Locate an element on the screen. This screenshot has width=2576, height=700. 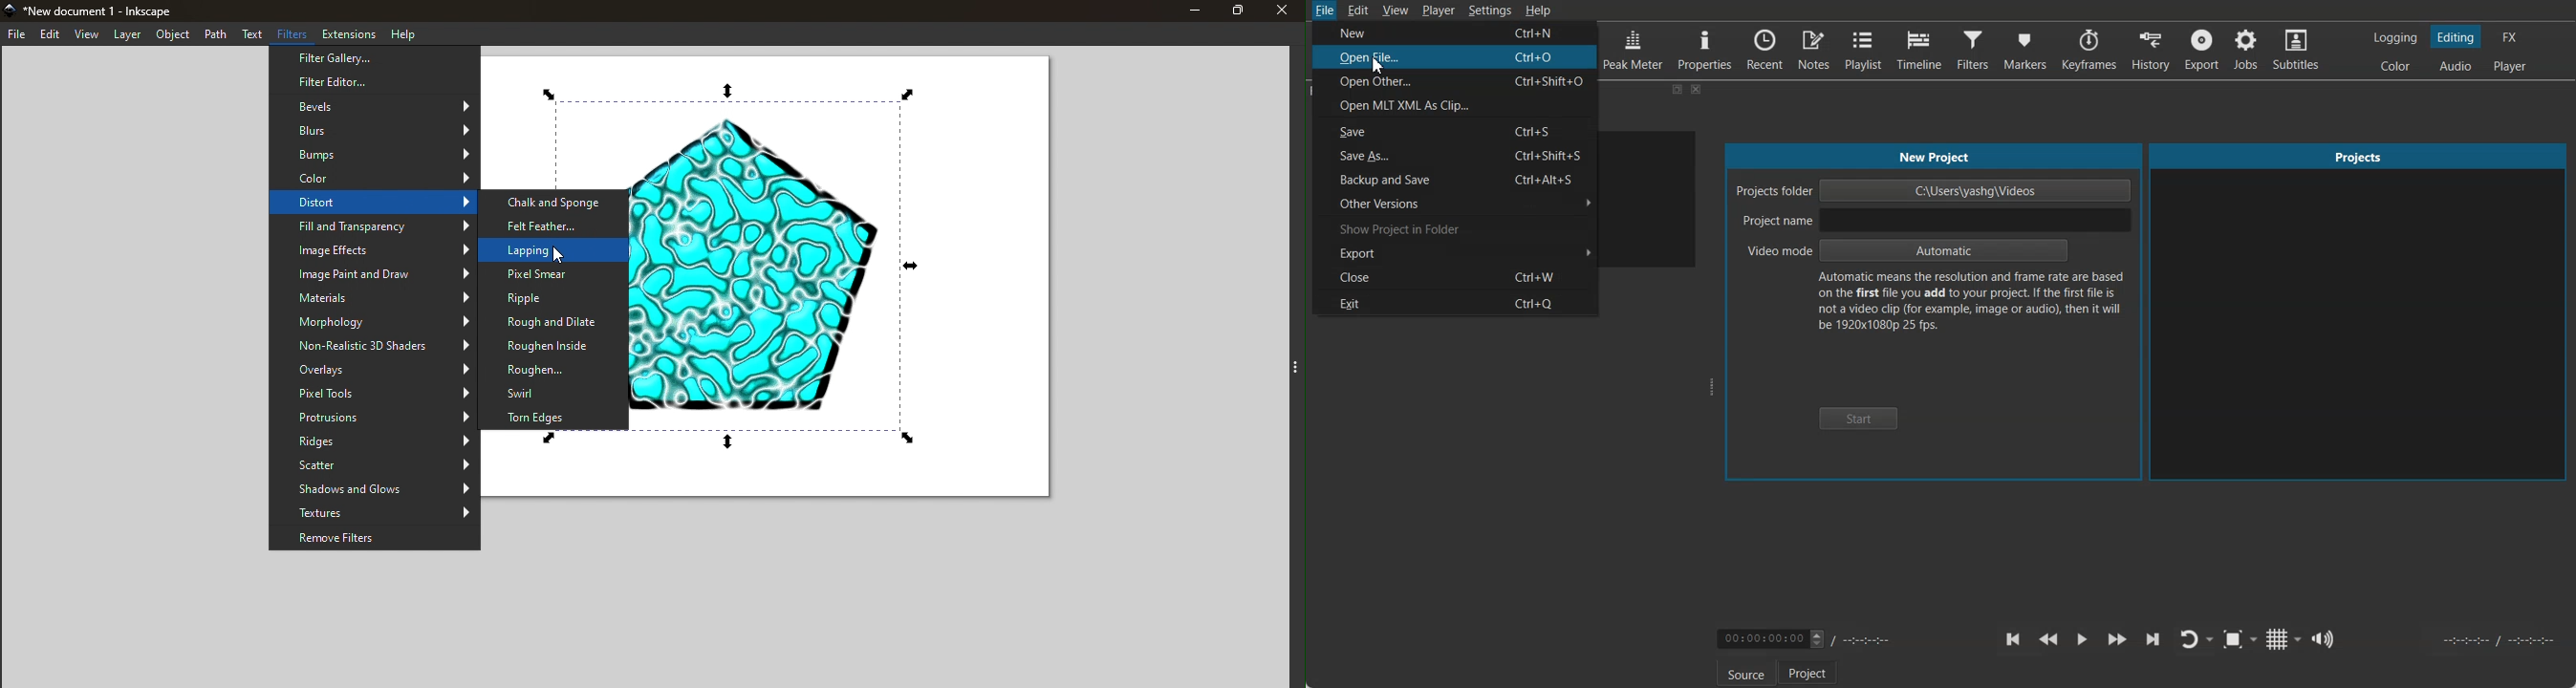
Play Quickly backward is located at coordinates (2049, 639).